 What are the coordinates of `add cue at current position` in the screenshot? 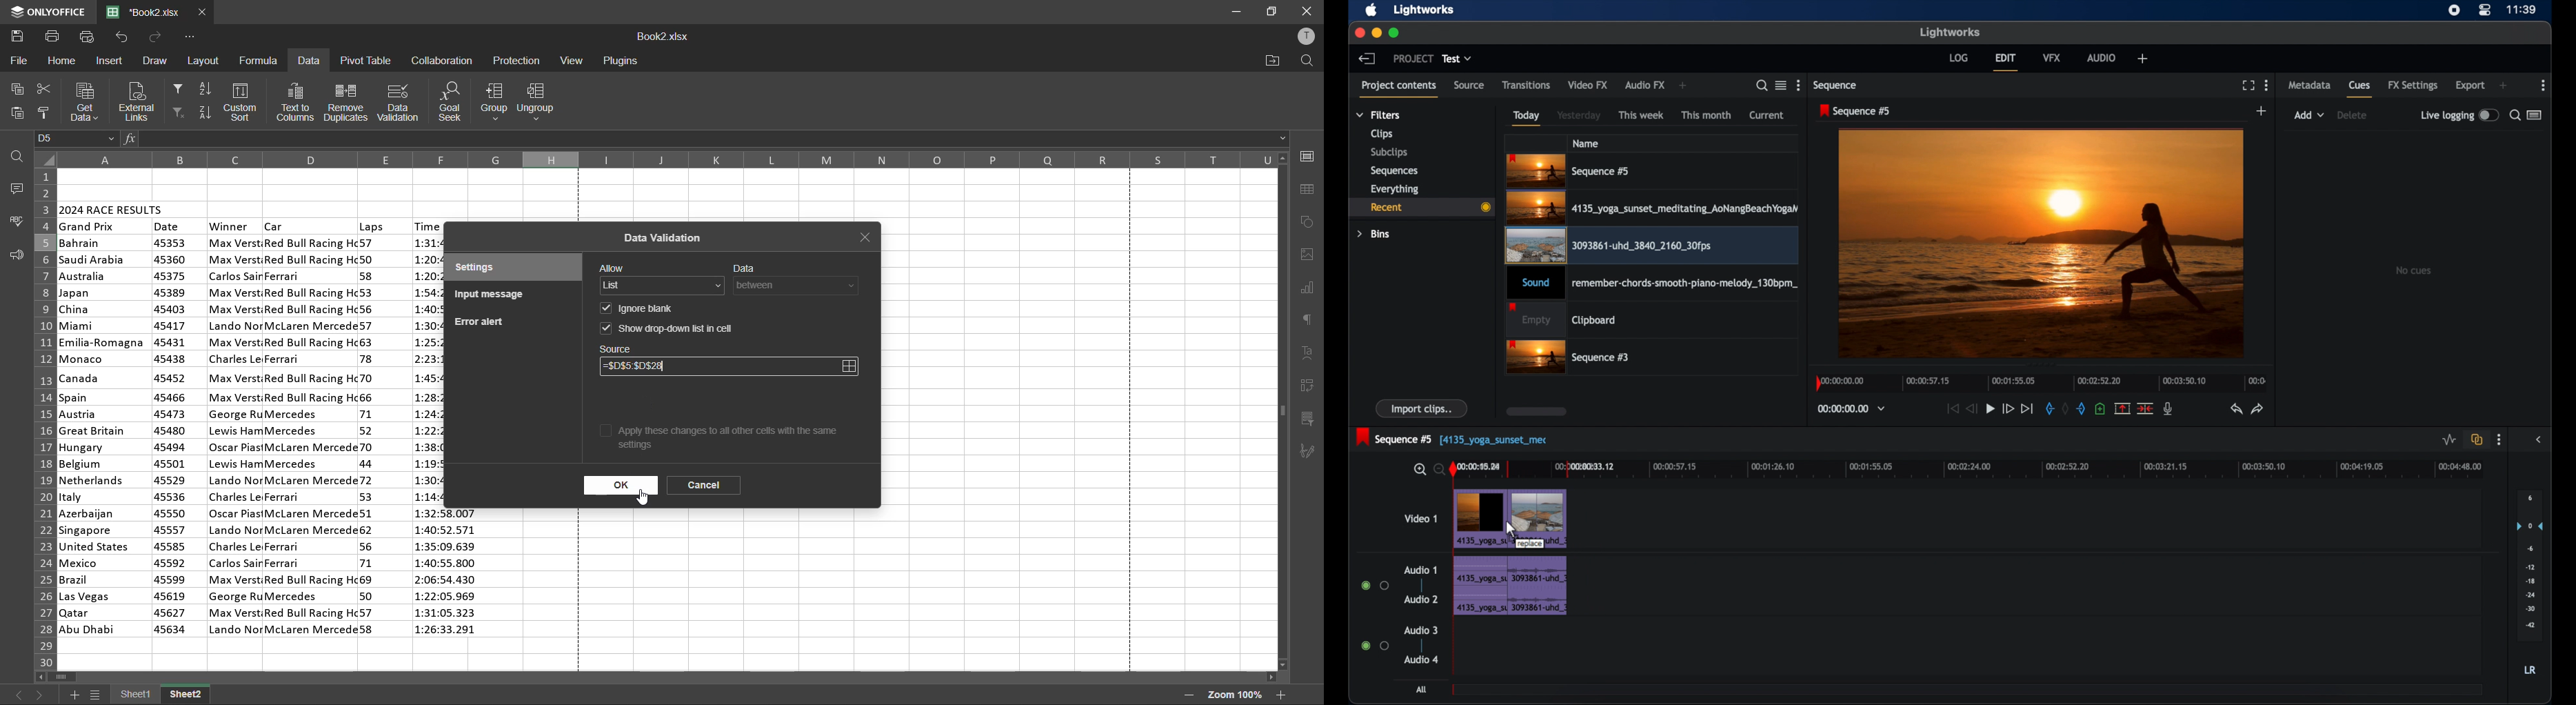 It's located at (2100, 408).